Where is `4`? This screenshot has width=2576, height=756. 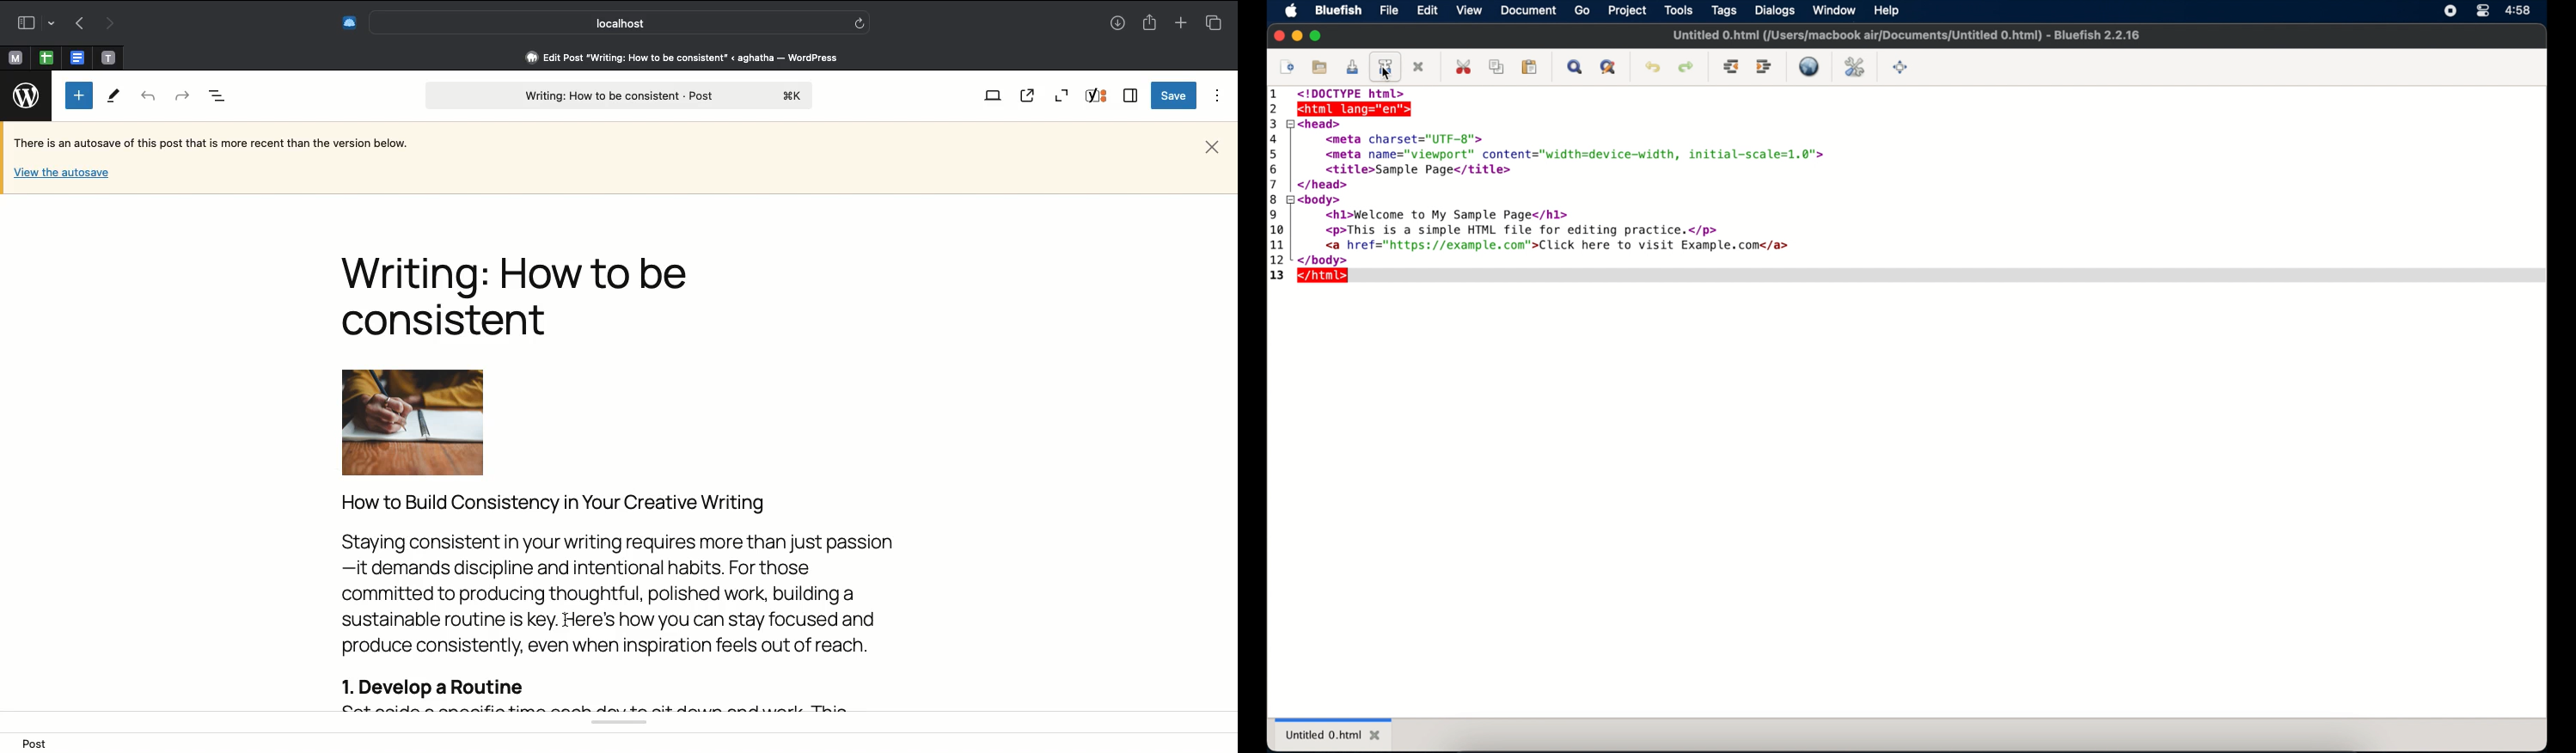
4 is located at coordinates (1275, 138).